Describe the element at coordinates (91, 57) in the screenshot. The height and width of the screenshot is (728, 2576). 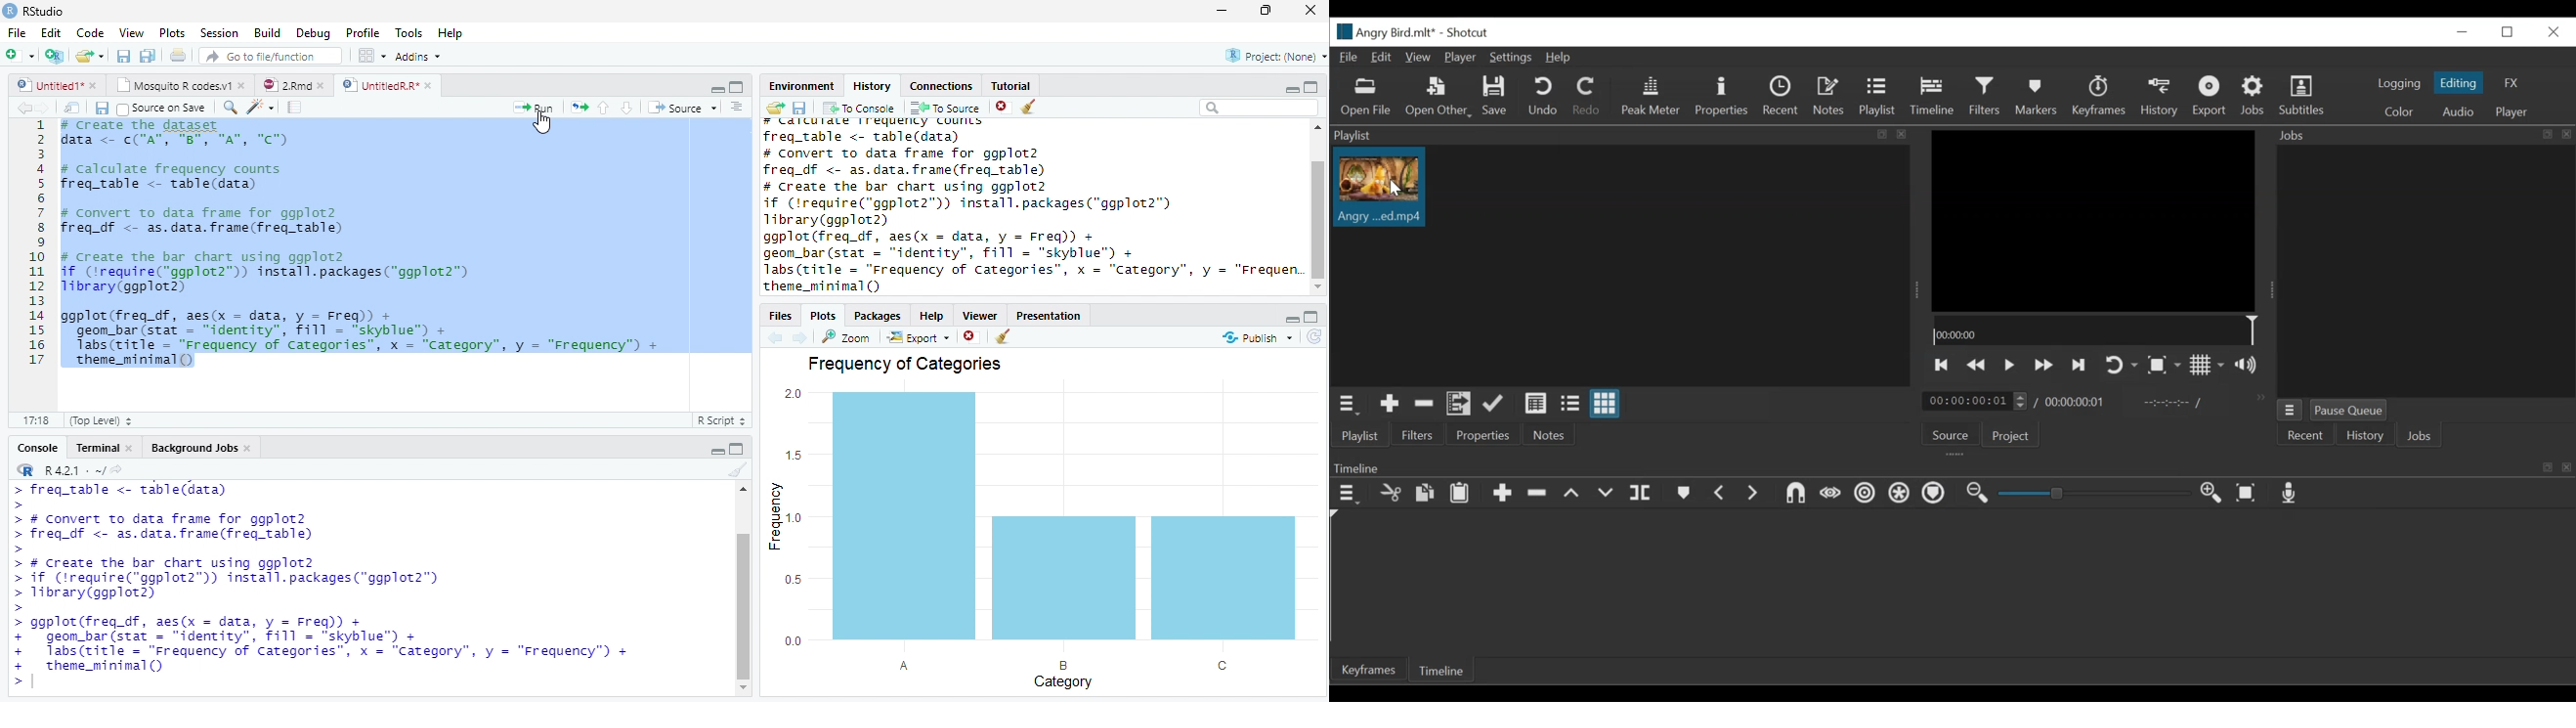
I see `Open an existing file` at that location.